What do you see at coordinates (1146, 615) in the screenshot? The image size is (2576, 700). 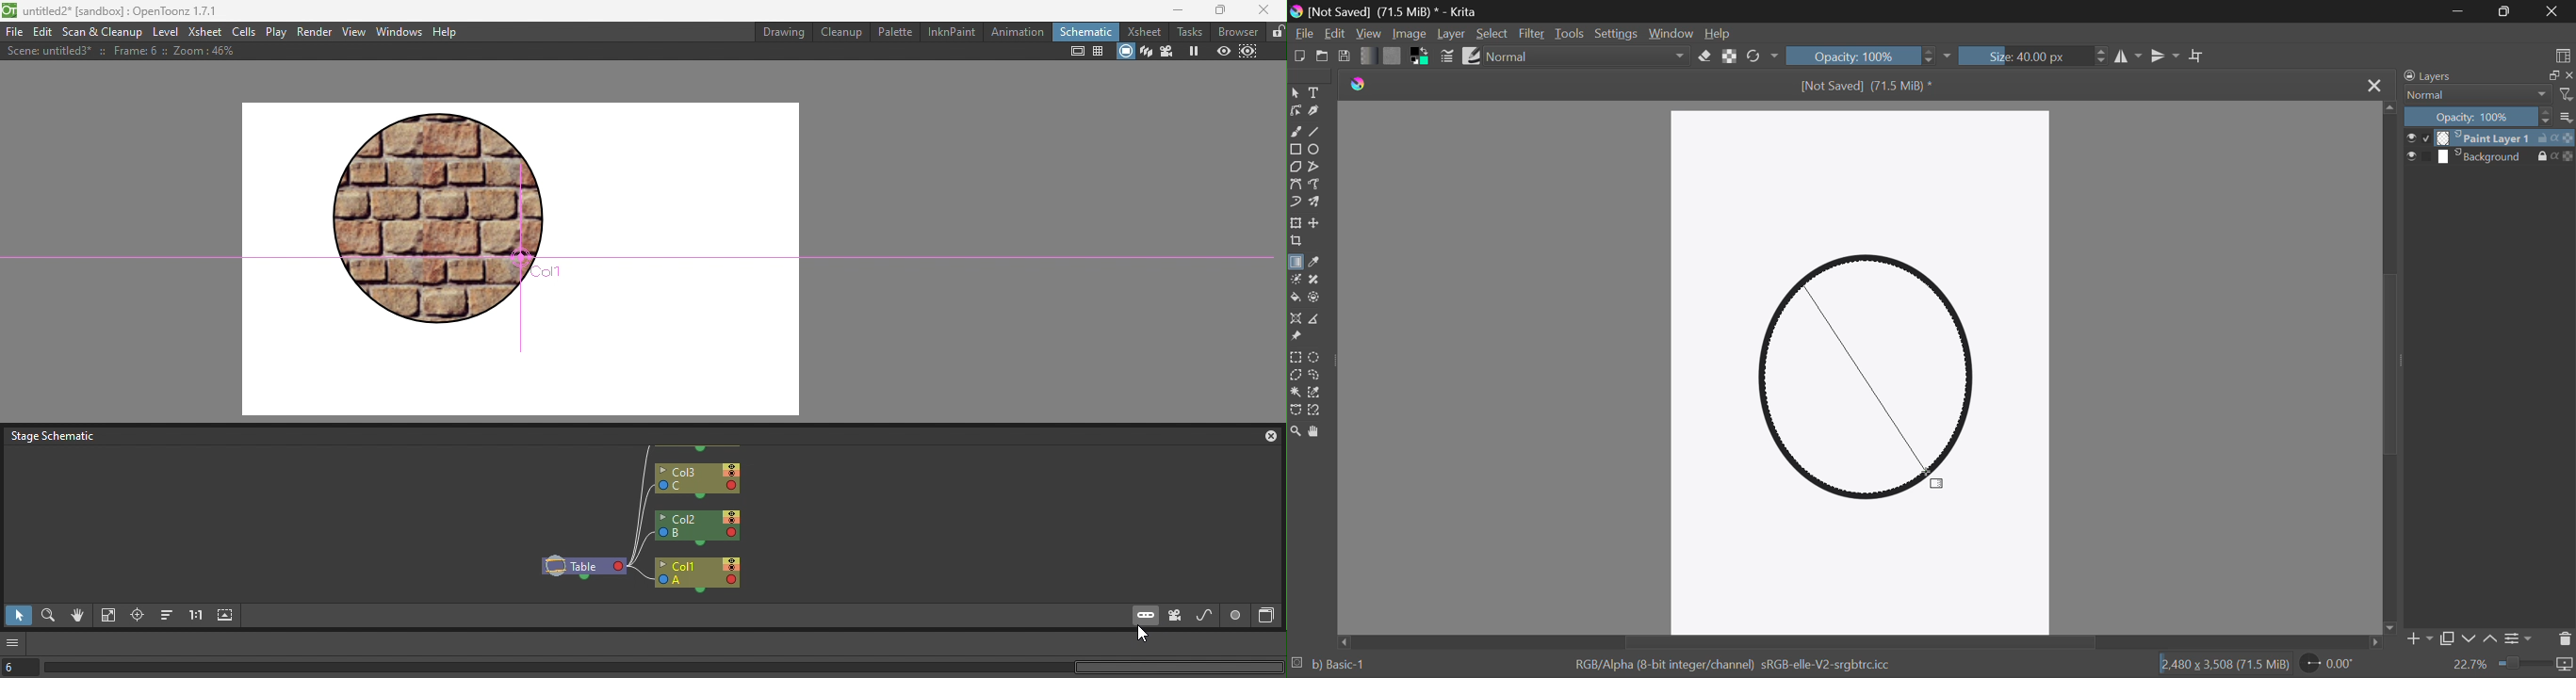 I see `New pegbar` at bounding box center [1146, 615].